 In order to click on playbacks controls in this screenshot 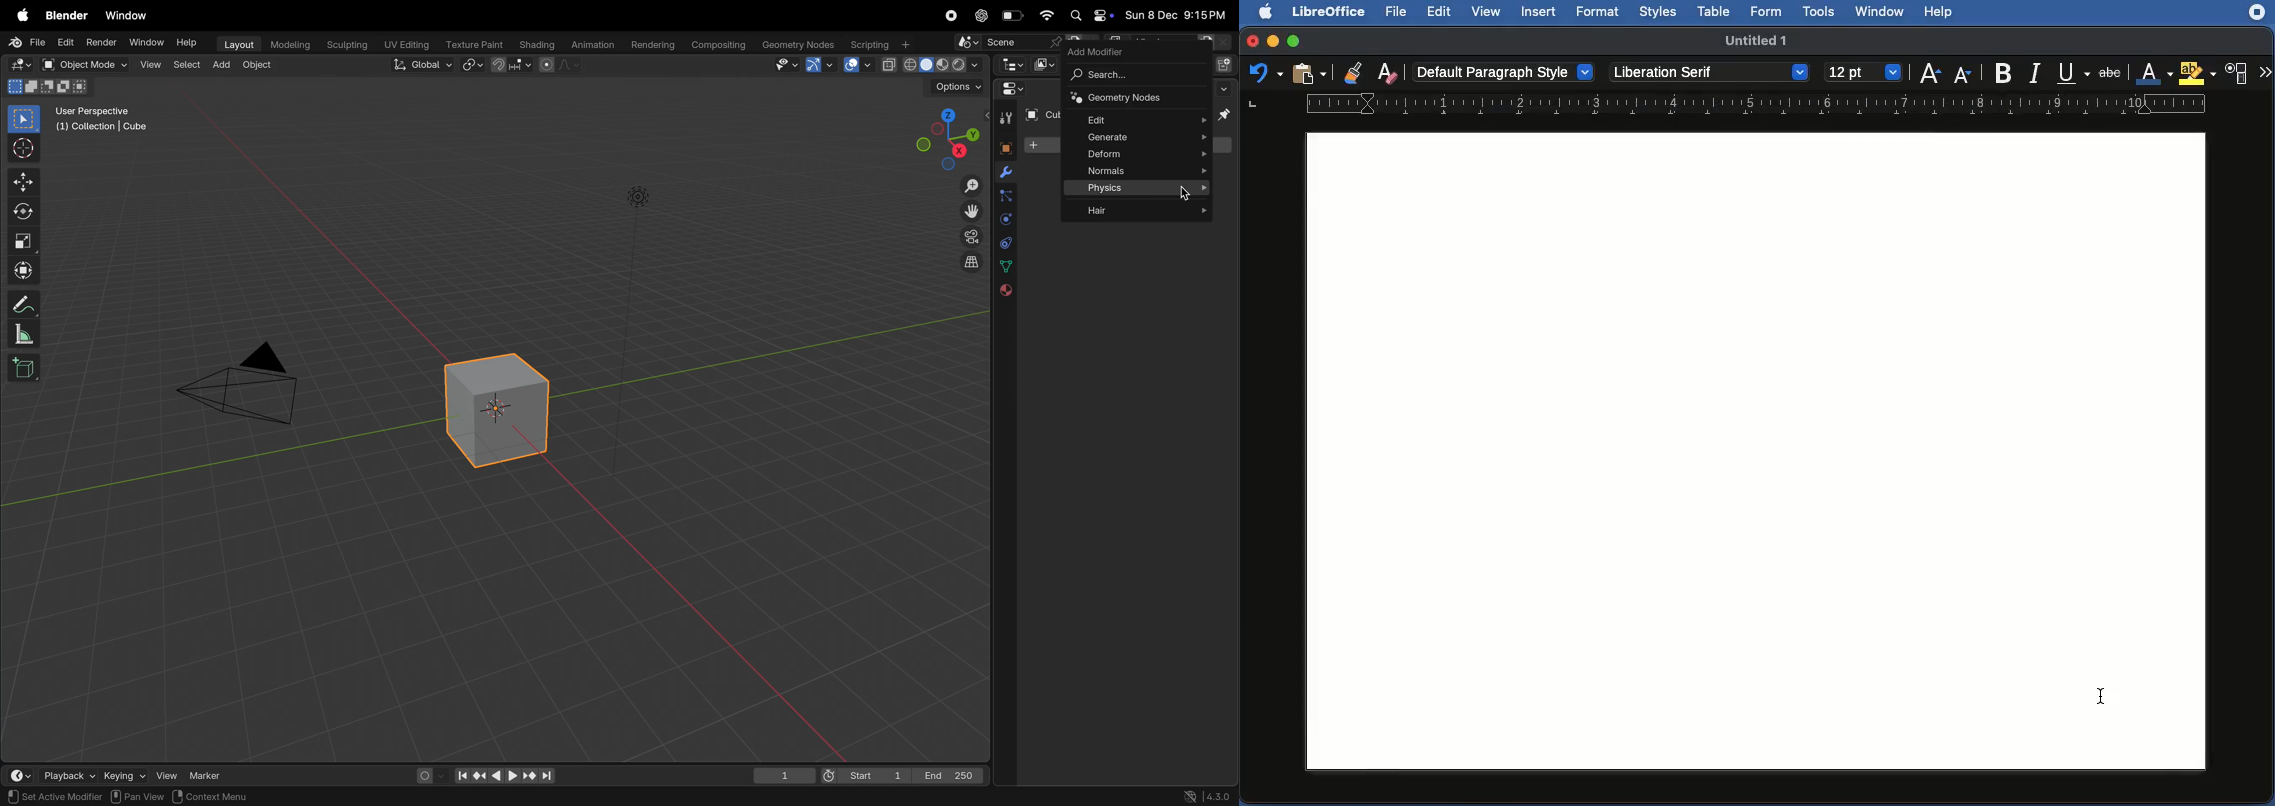, I will do `click(505, 776)`.